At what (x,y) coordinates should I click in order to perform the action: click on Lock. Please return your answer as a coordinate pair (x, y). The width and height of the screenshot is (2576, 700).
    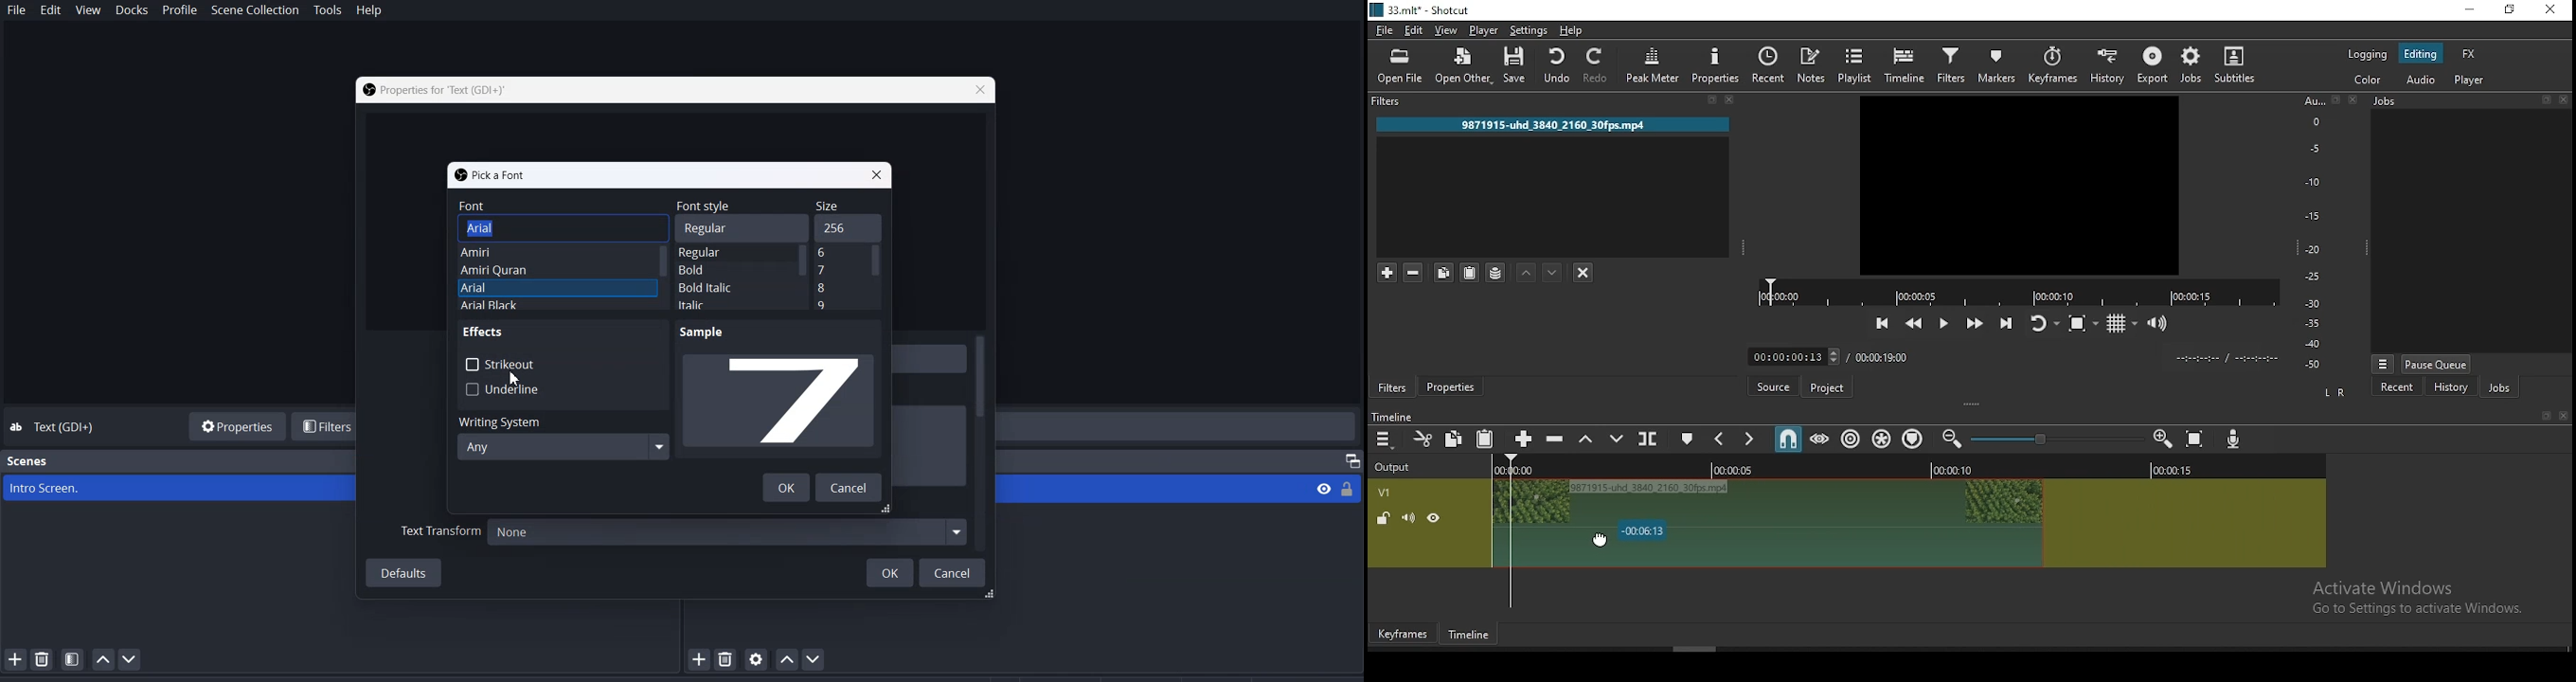
    Looking at the image, I should click on (1352, 487).